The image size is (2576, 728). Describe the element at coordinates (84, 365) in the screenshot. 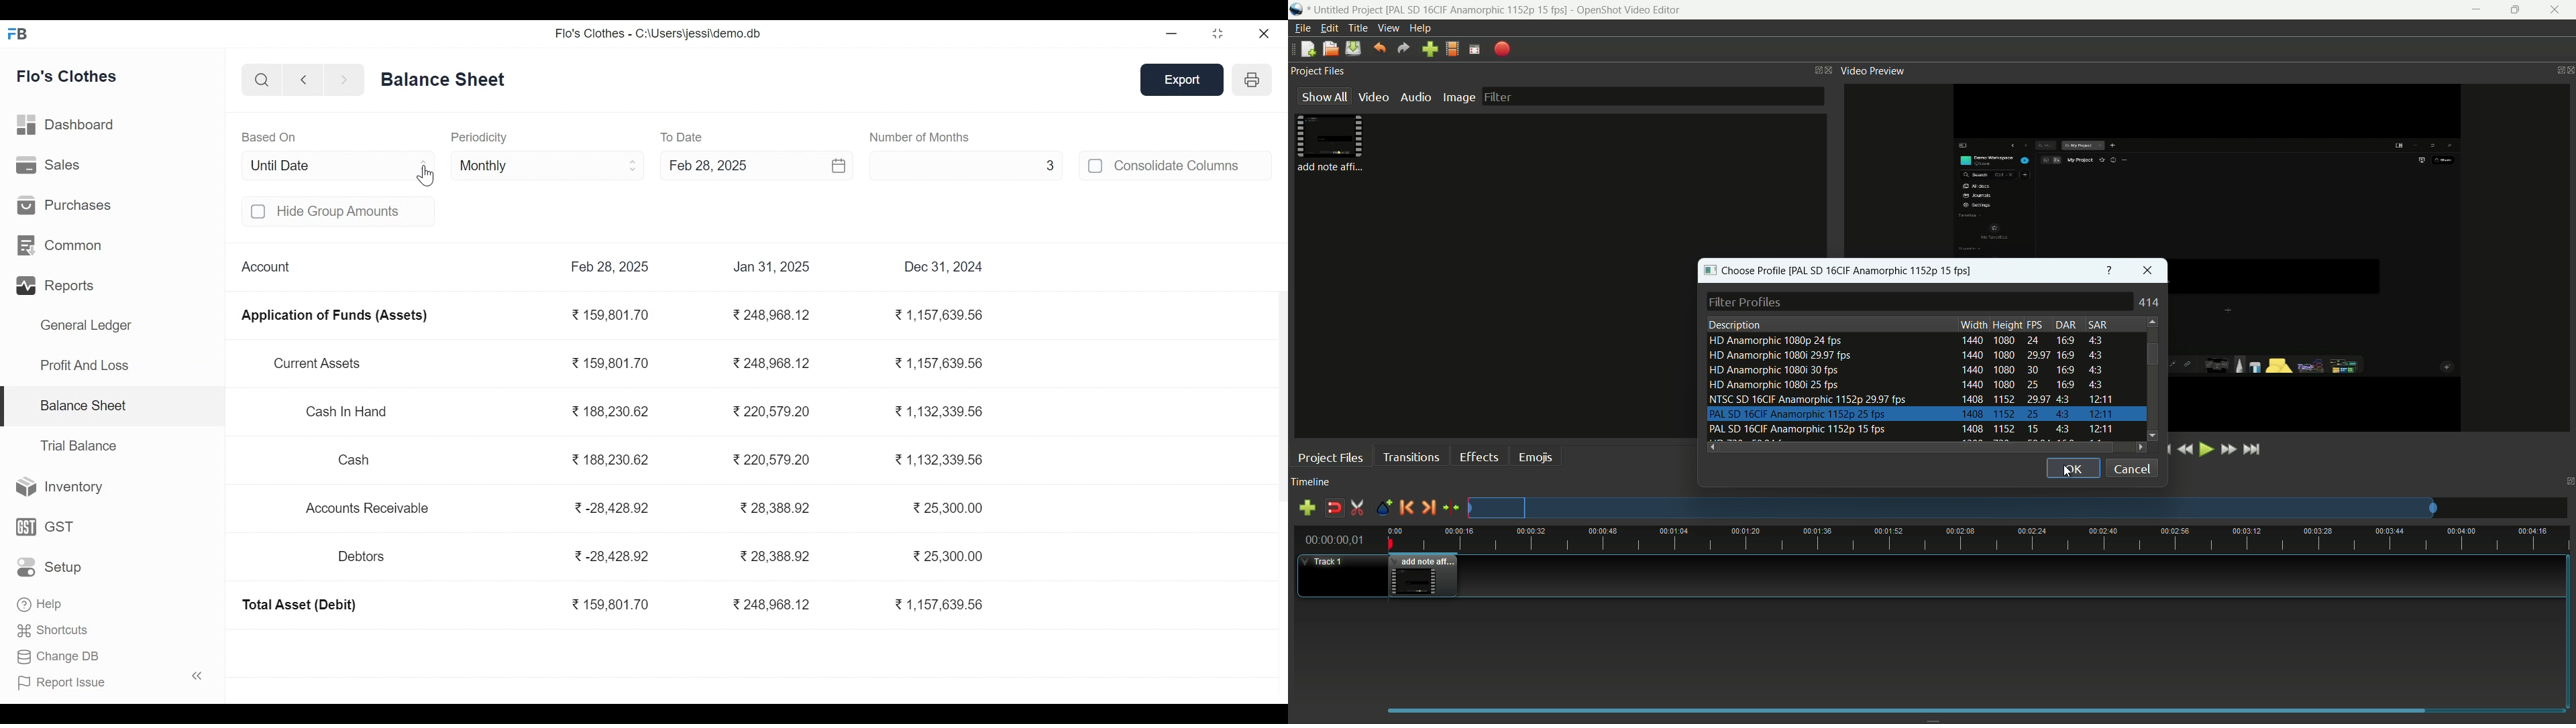

I see `Profit And Loss` at that location.